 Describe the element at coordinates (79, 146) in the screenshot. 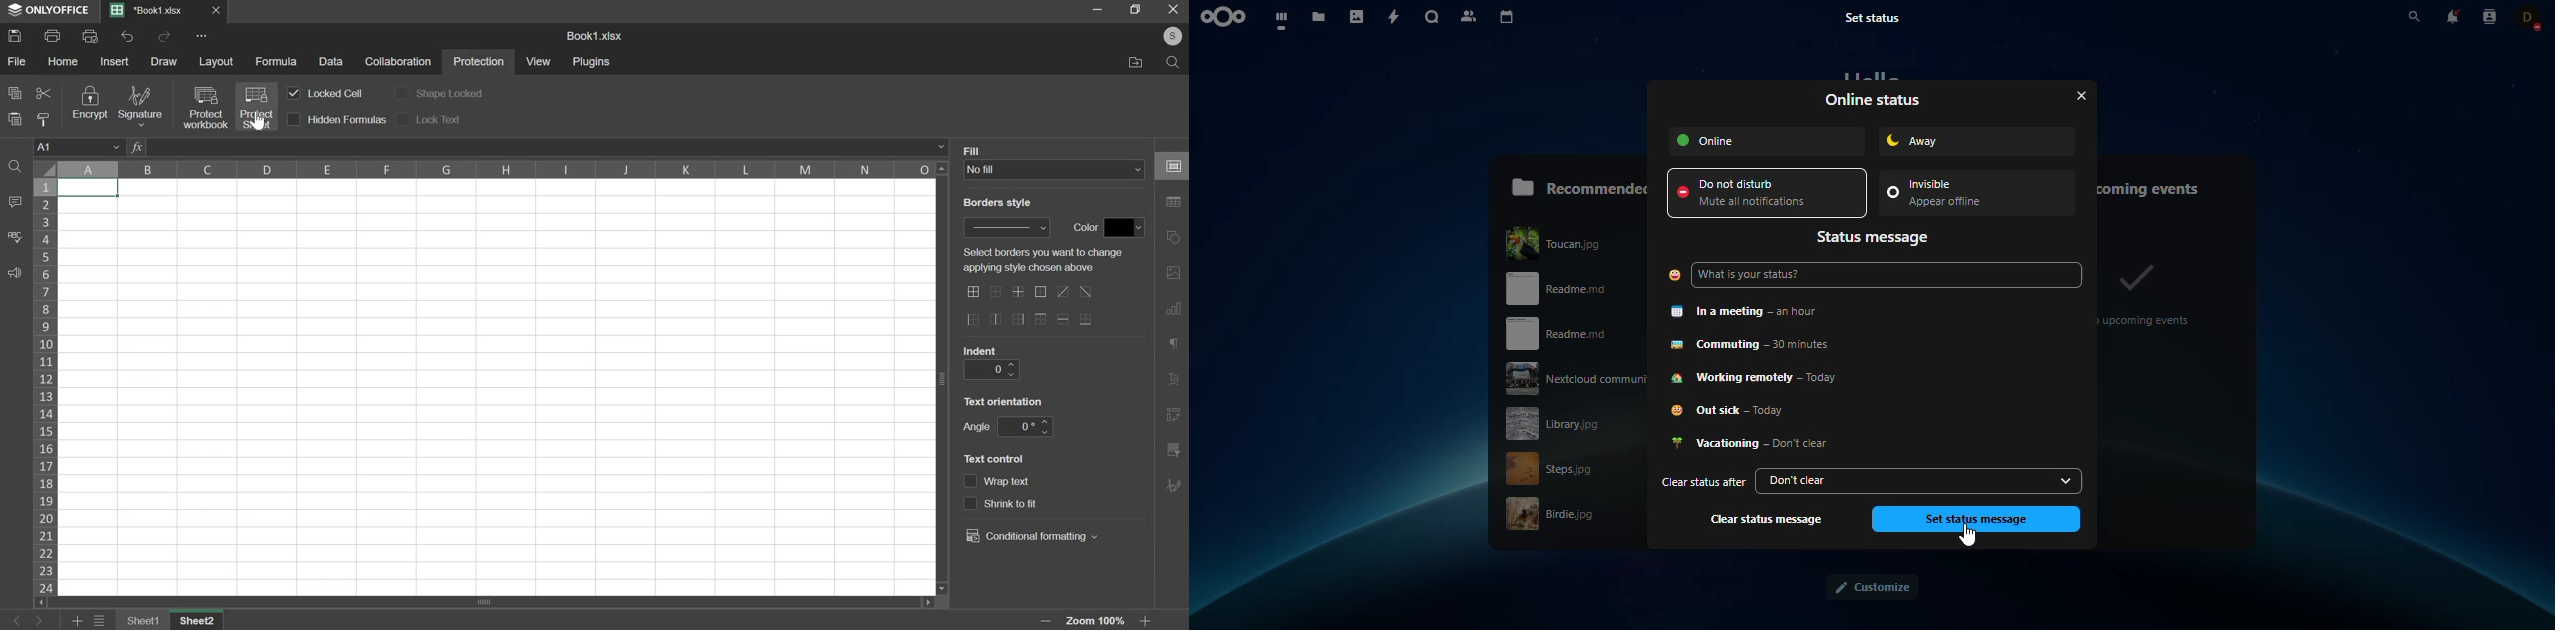

I see `cell name` at that location.